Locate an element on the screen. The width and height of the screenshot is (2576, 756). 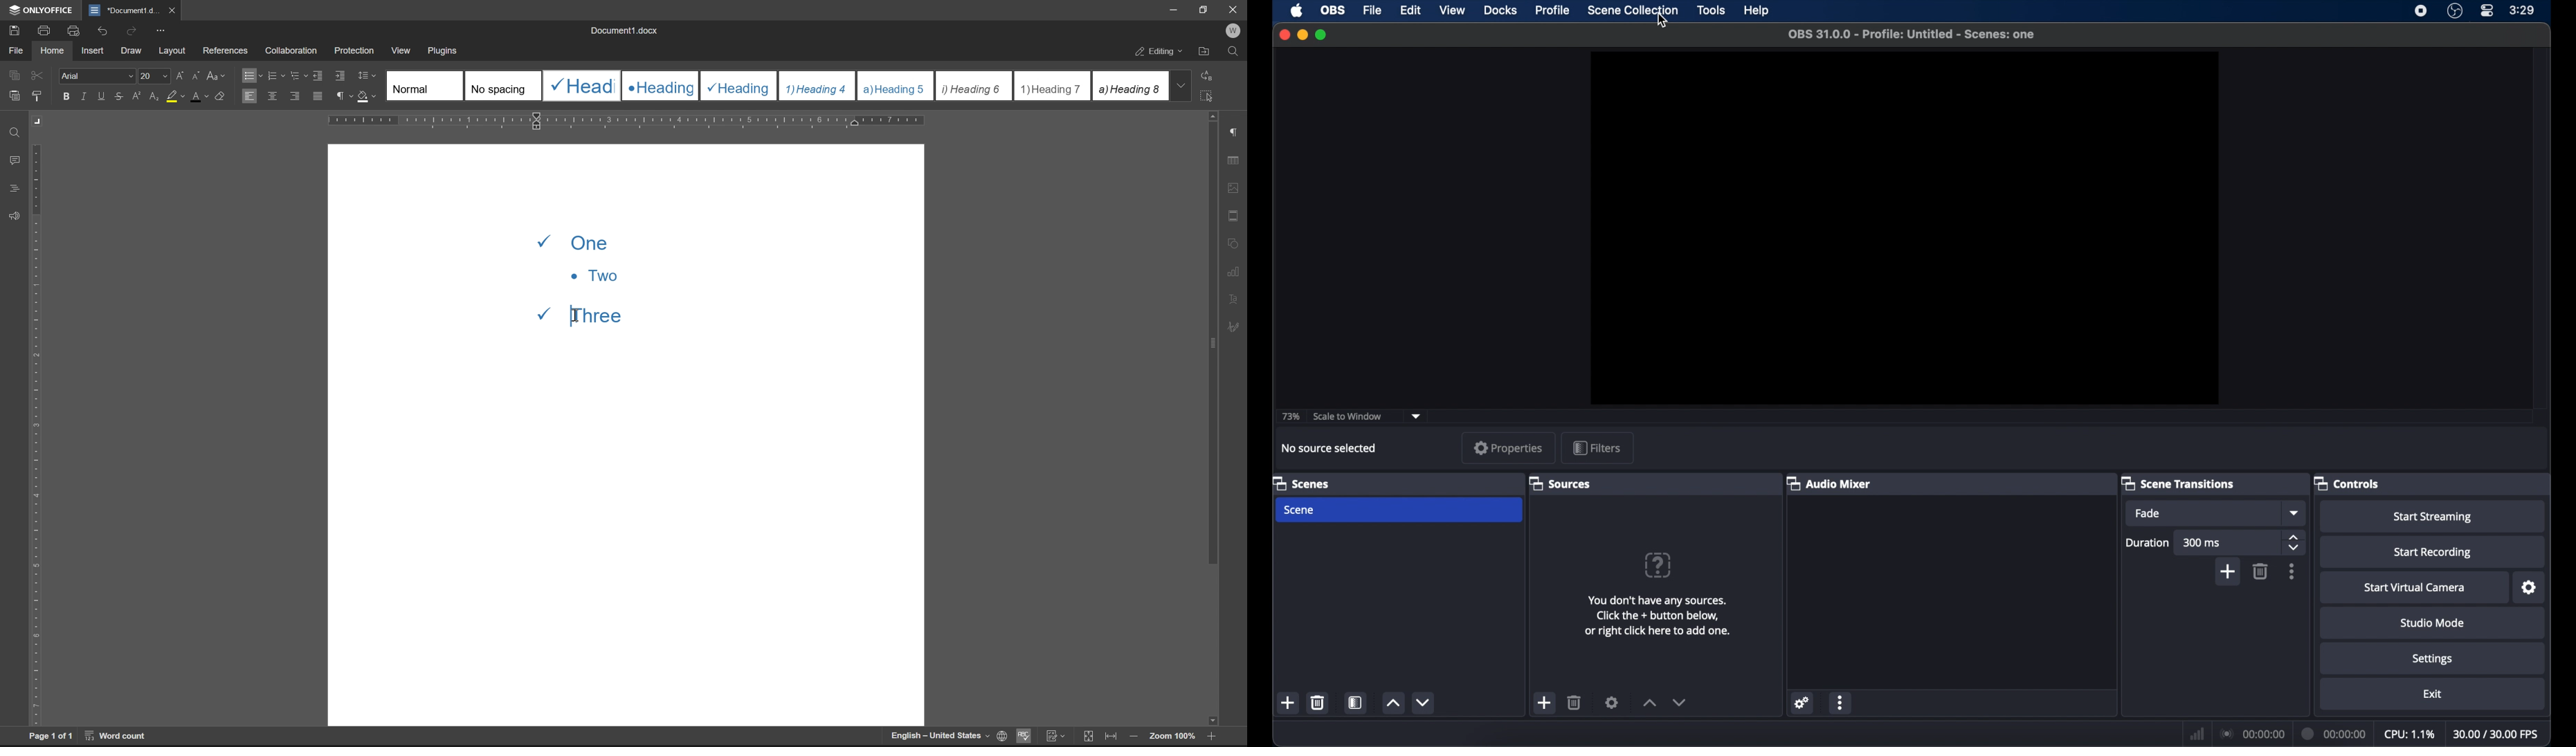
insert is located at coordinates (92, 50).